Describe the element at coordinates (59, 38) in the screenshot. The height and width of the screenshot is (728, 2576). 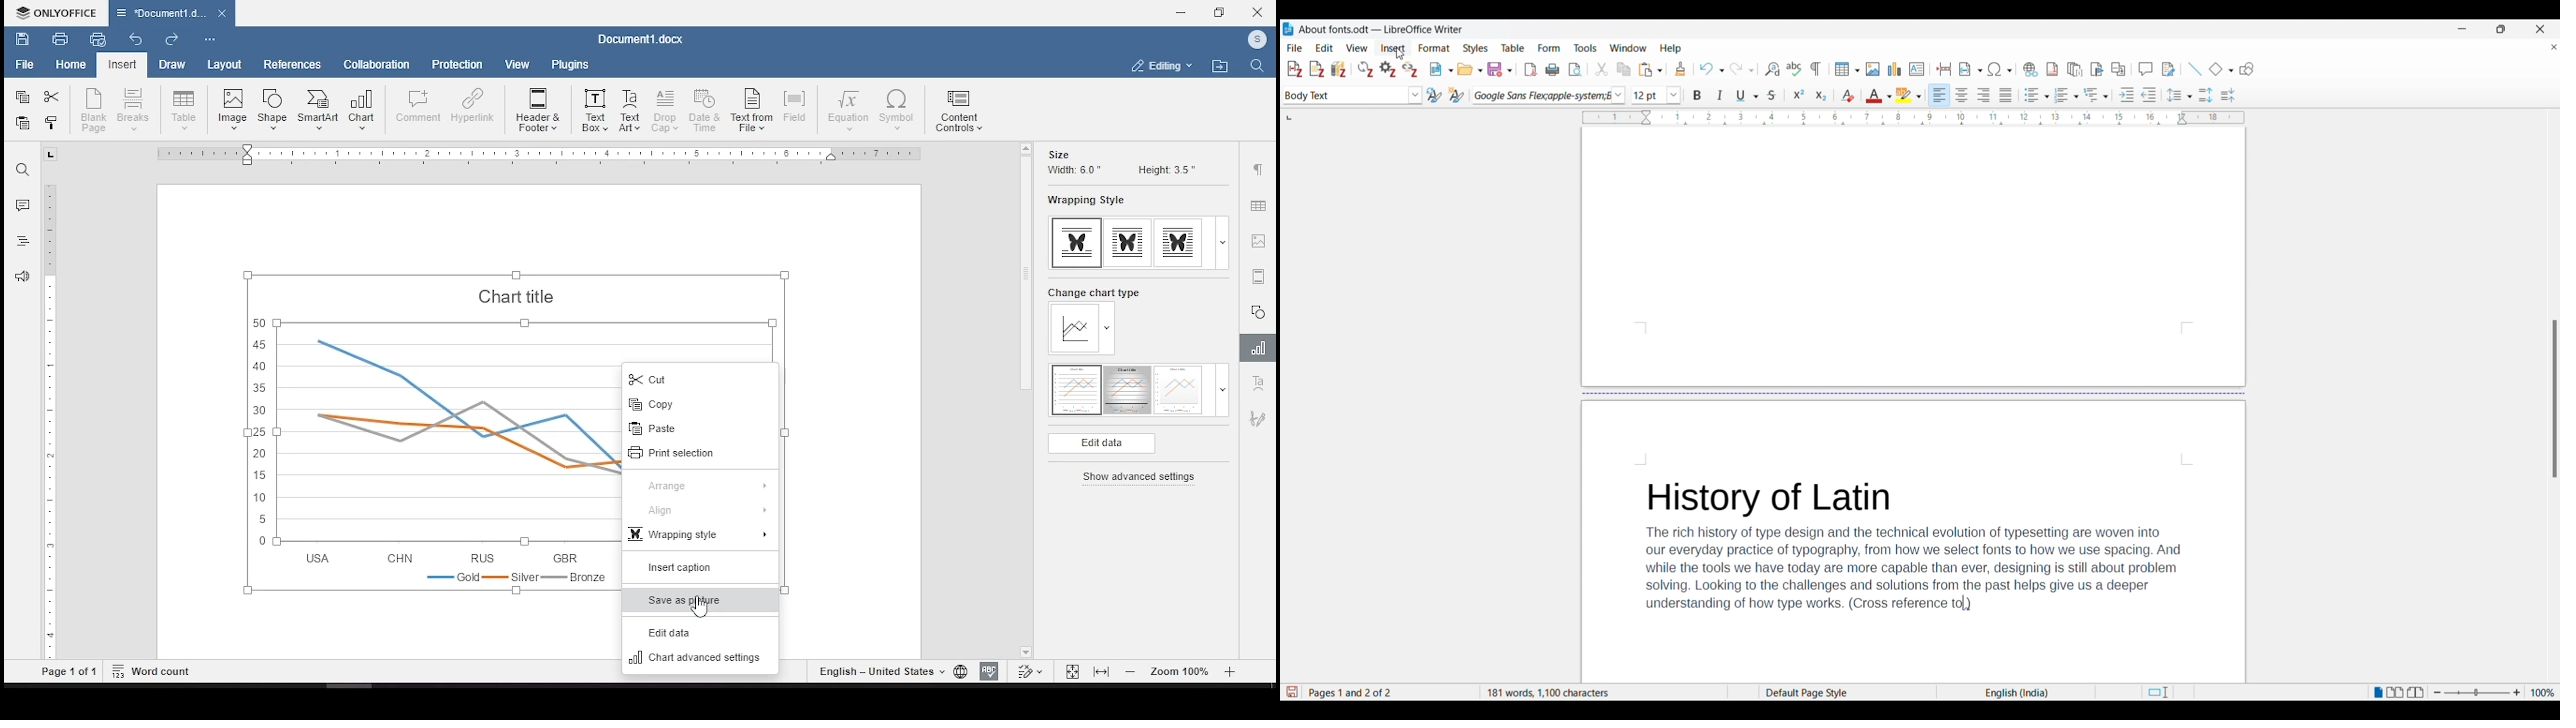
I see `print file` at that location.